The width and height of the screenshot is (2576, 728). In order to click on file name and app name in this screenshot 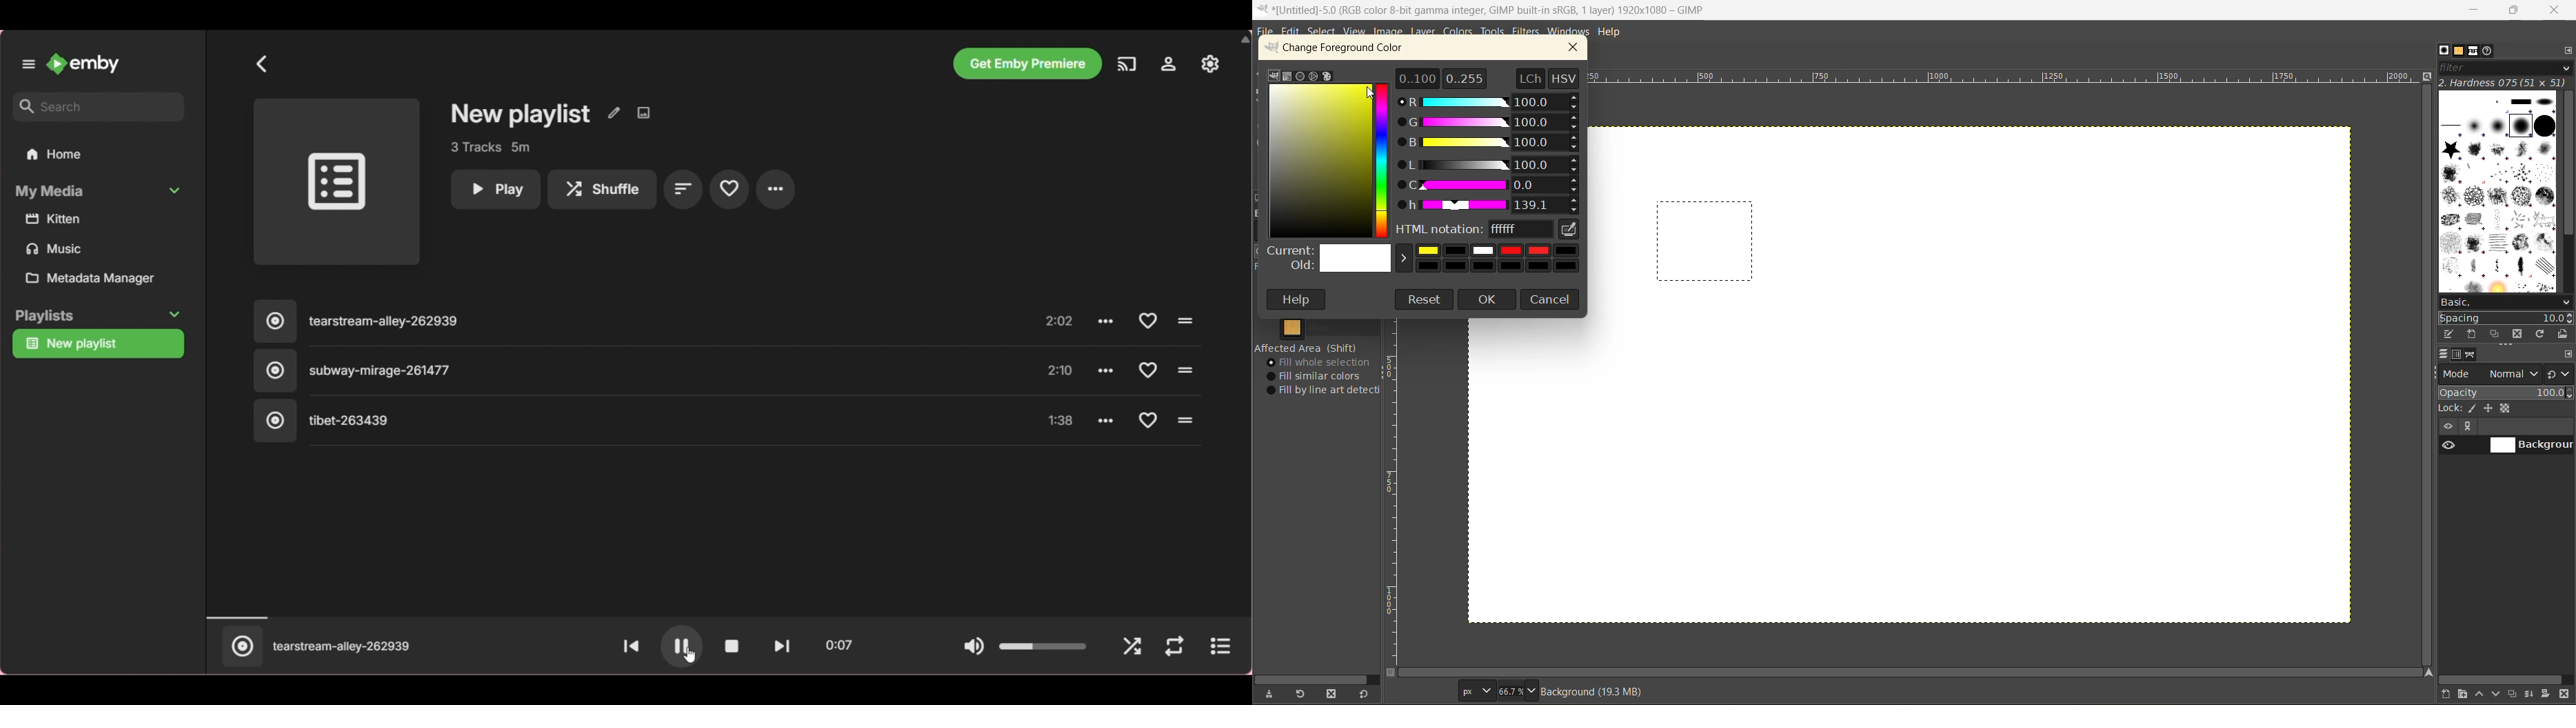, I will do `click(1496, 10)`.